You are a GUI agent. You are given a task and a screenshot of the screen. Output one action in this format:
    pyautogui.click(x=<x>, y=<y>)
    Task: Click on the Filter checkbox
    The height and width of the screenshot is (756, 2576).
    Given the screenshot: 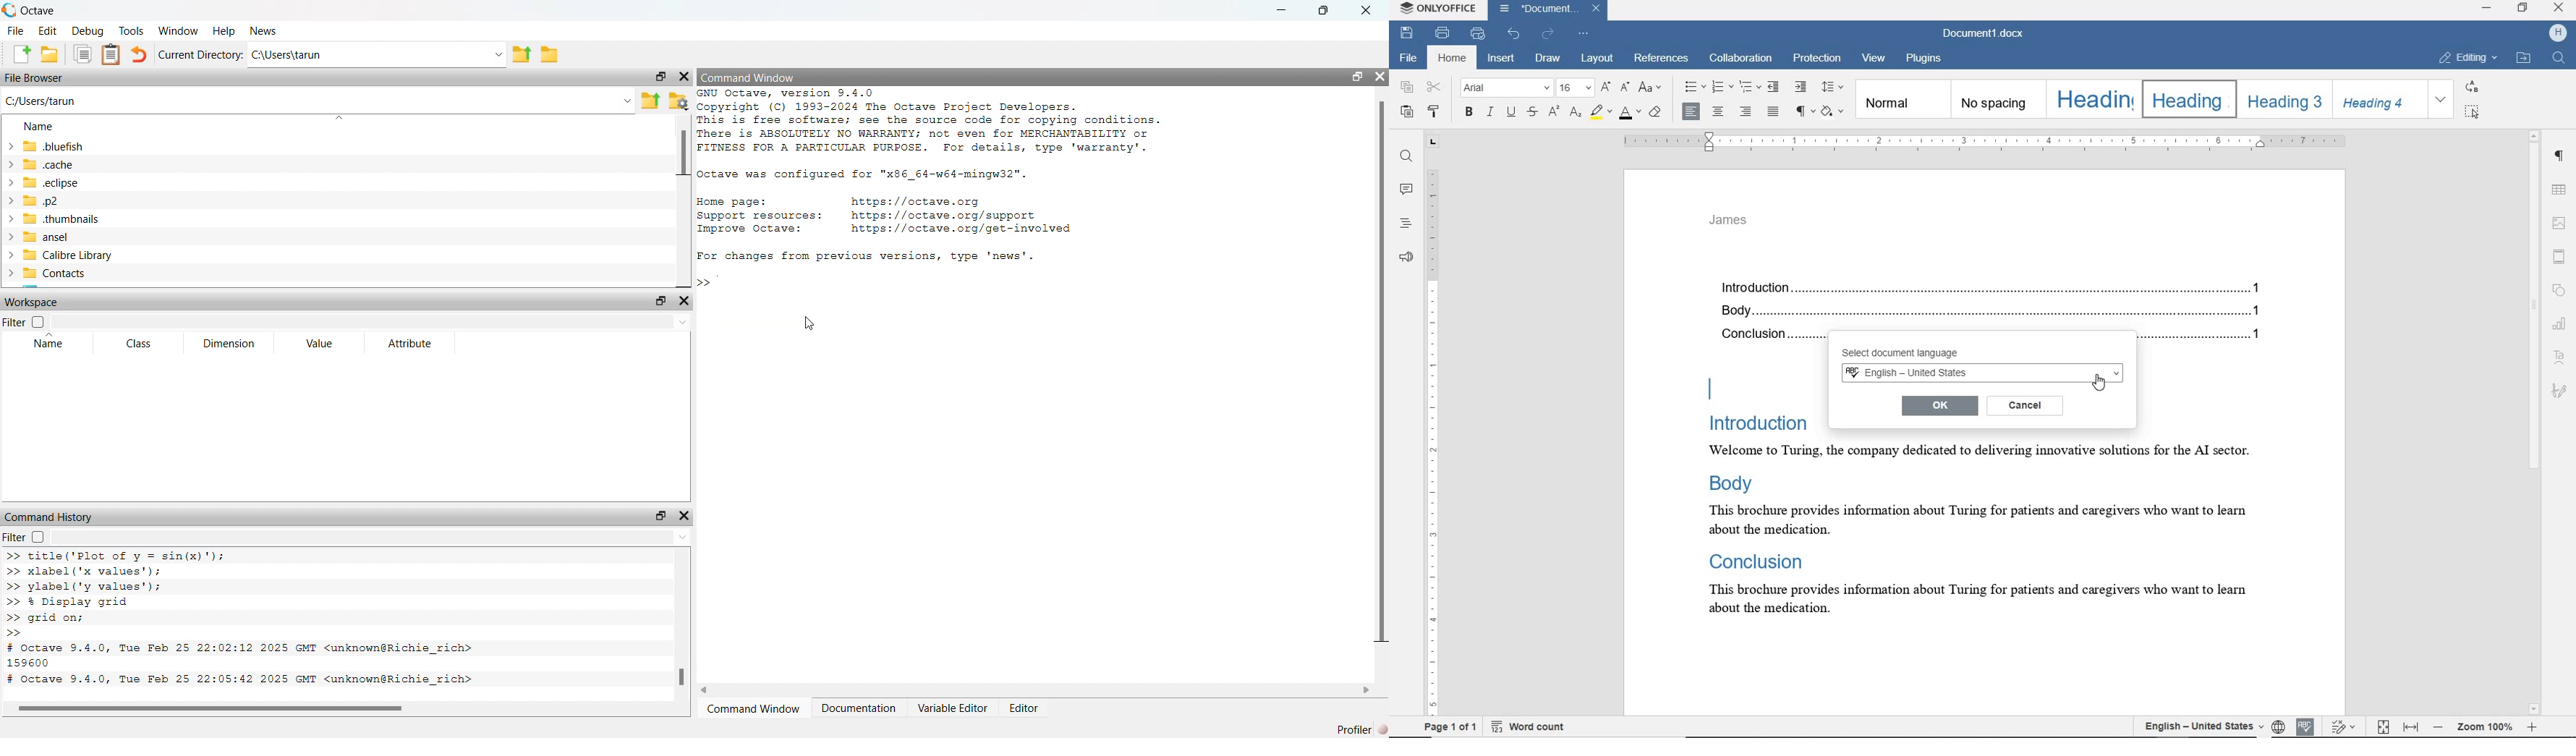 What is the action you would take?
    pyautogui.click(x=25, y=535)
    